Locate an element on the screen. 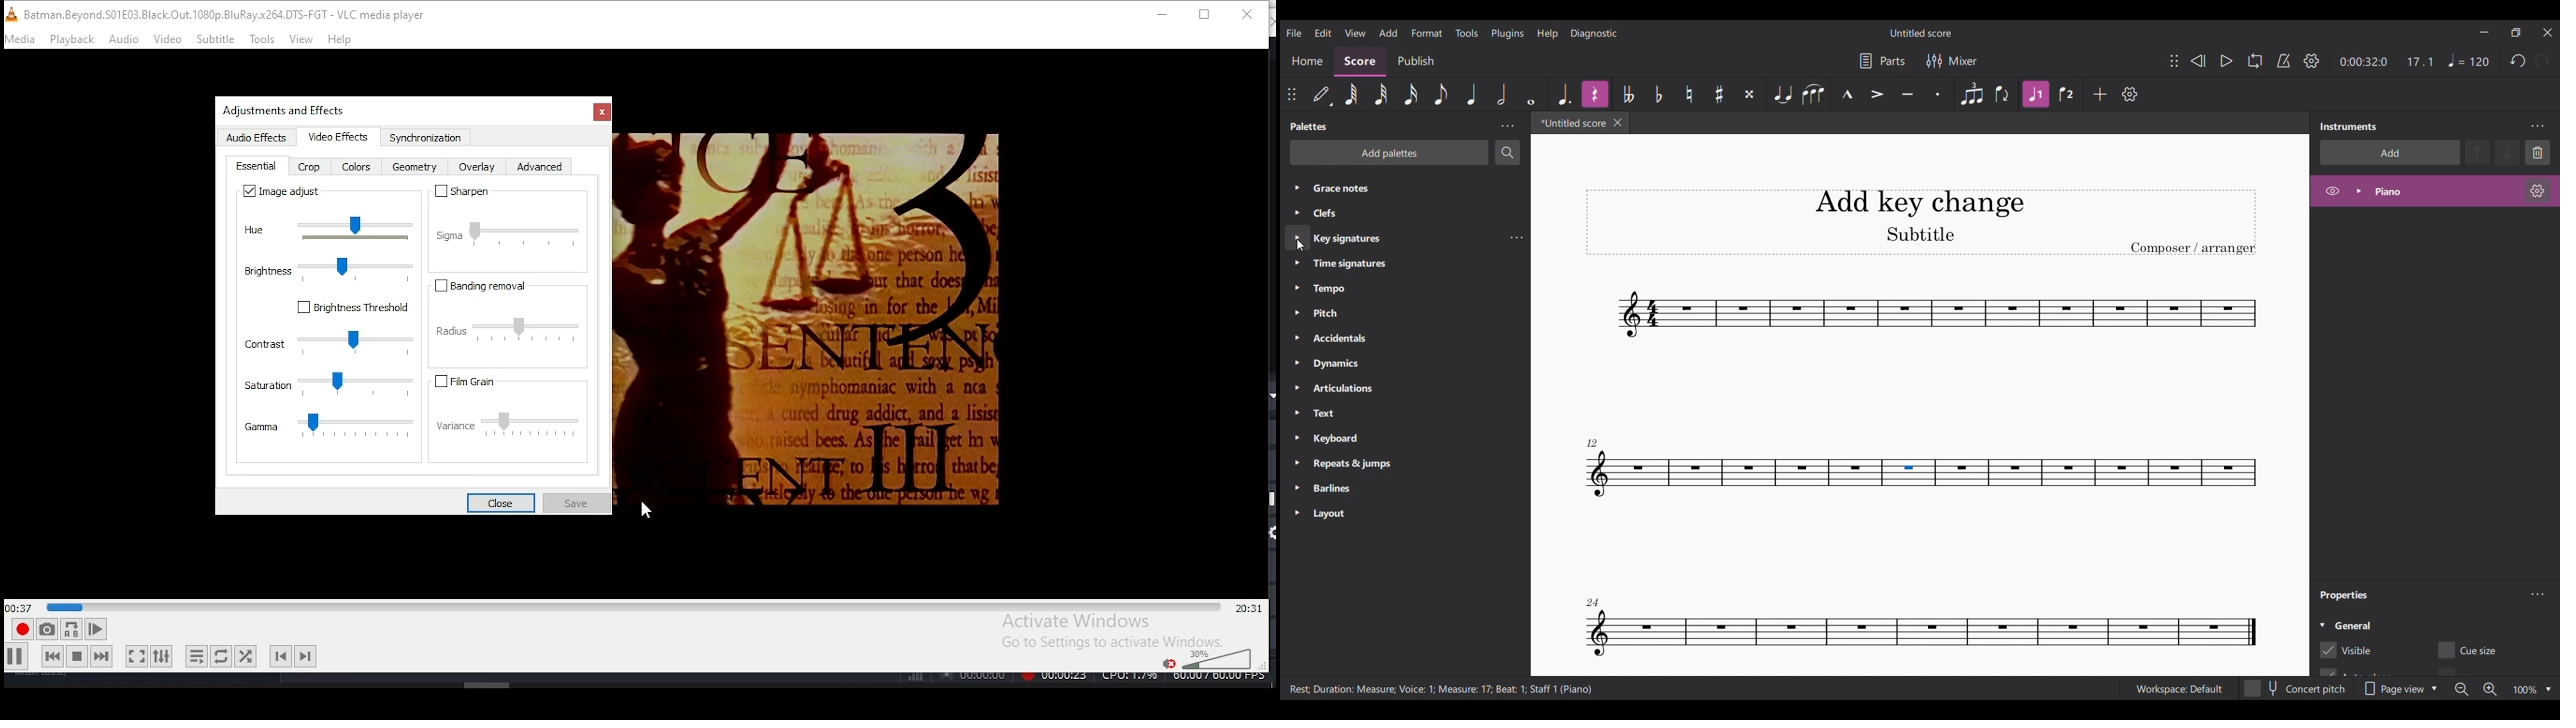 This screenshot has width=2576, height=728. Close current score is located at coordinates (1617, 122).